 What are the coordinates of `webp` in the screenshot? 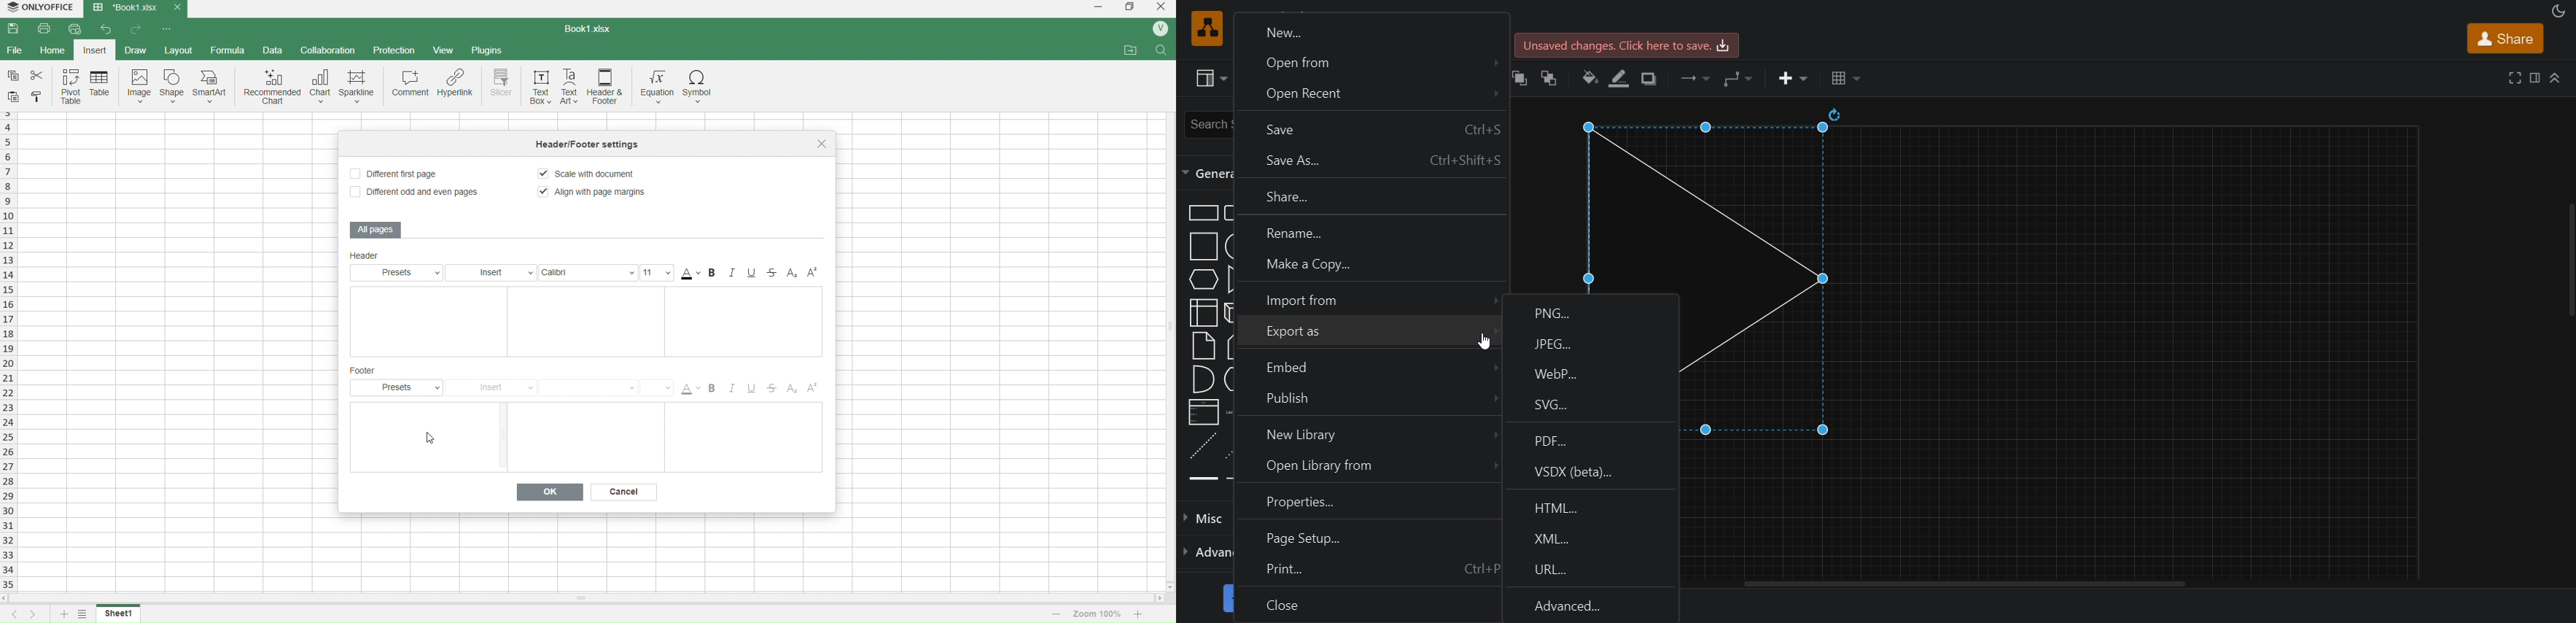 It's located at (1590, 374).